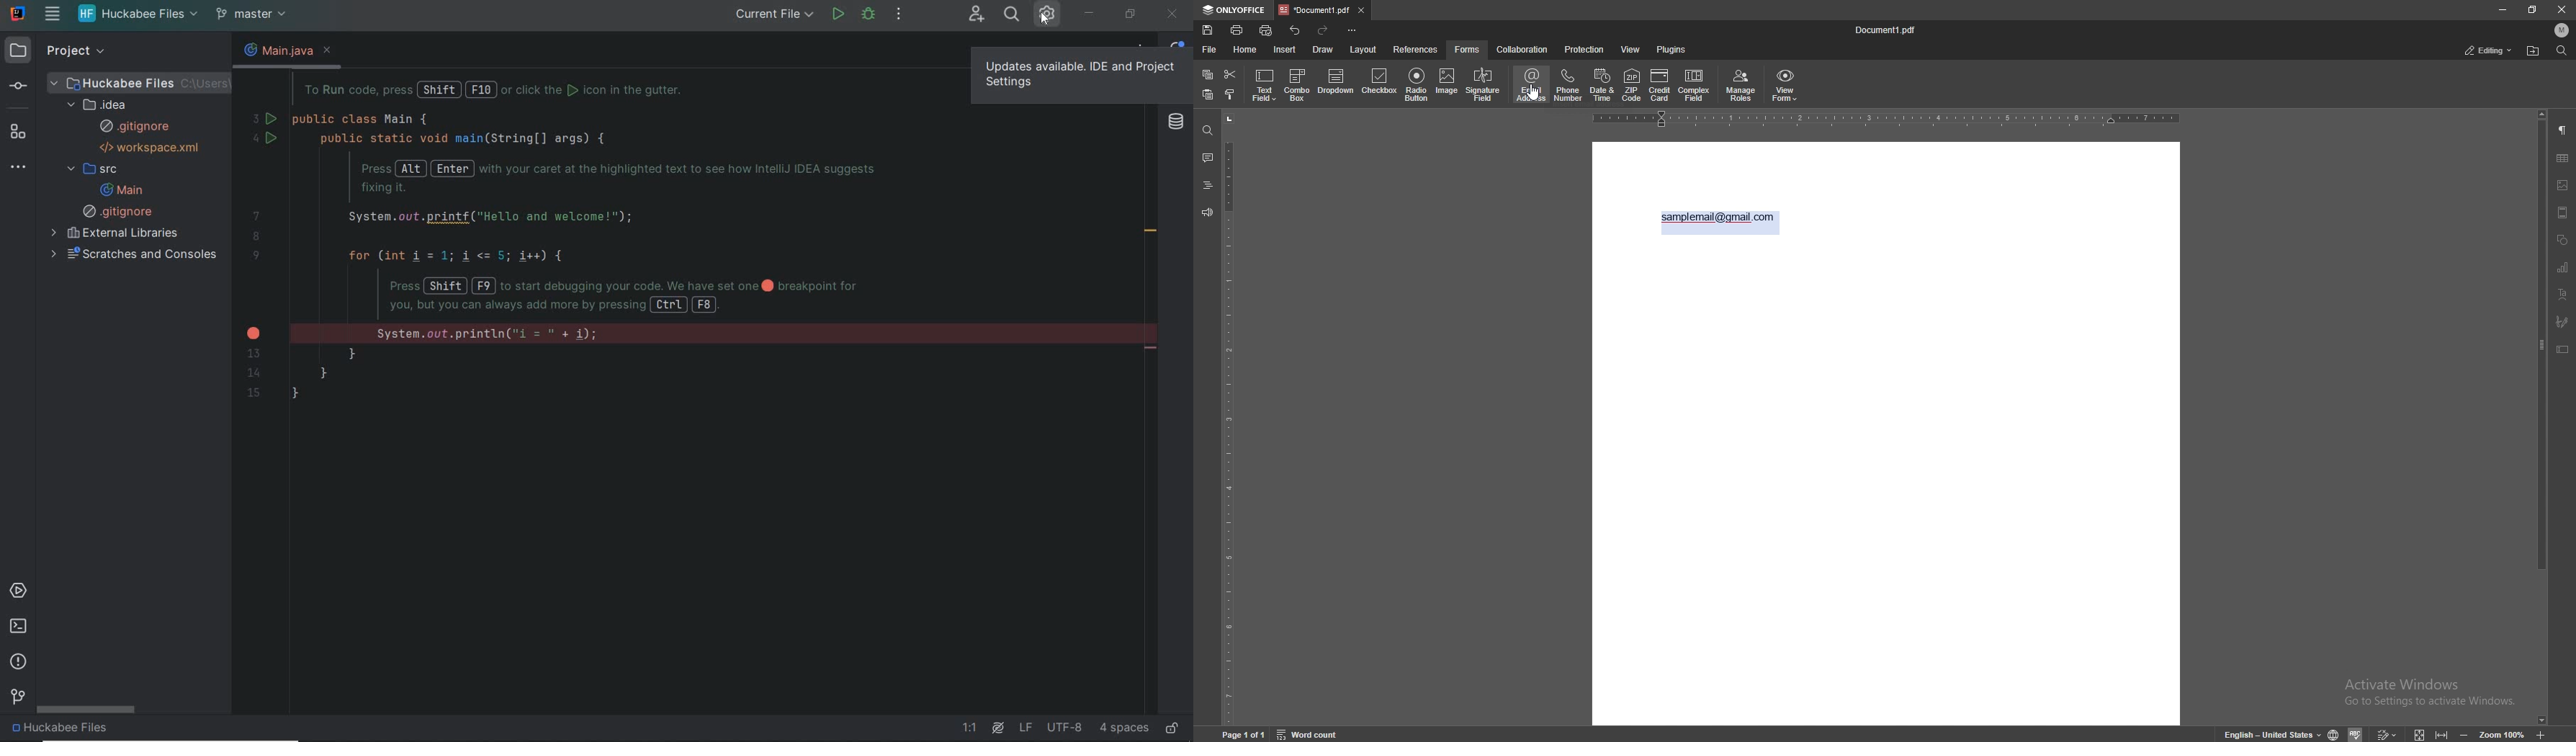  What do you see at coordinates (1381, 82) in the screenshot?
I see `checkbox` at bounding box center [1381, 82].